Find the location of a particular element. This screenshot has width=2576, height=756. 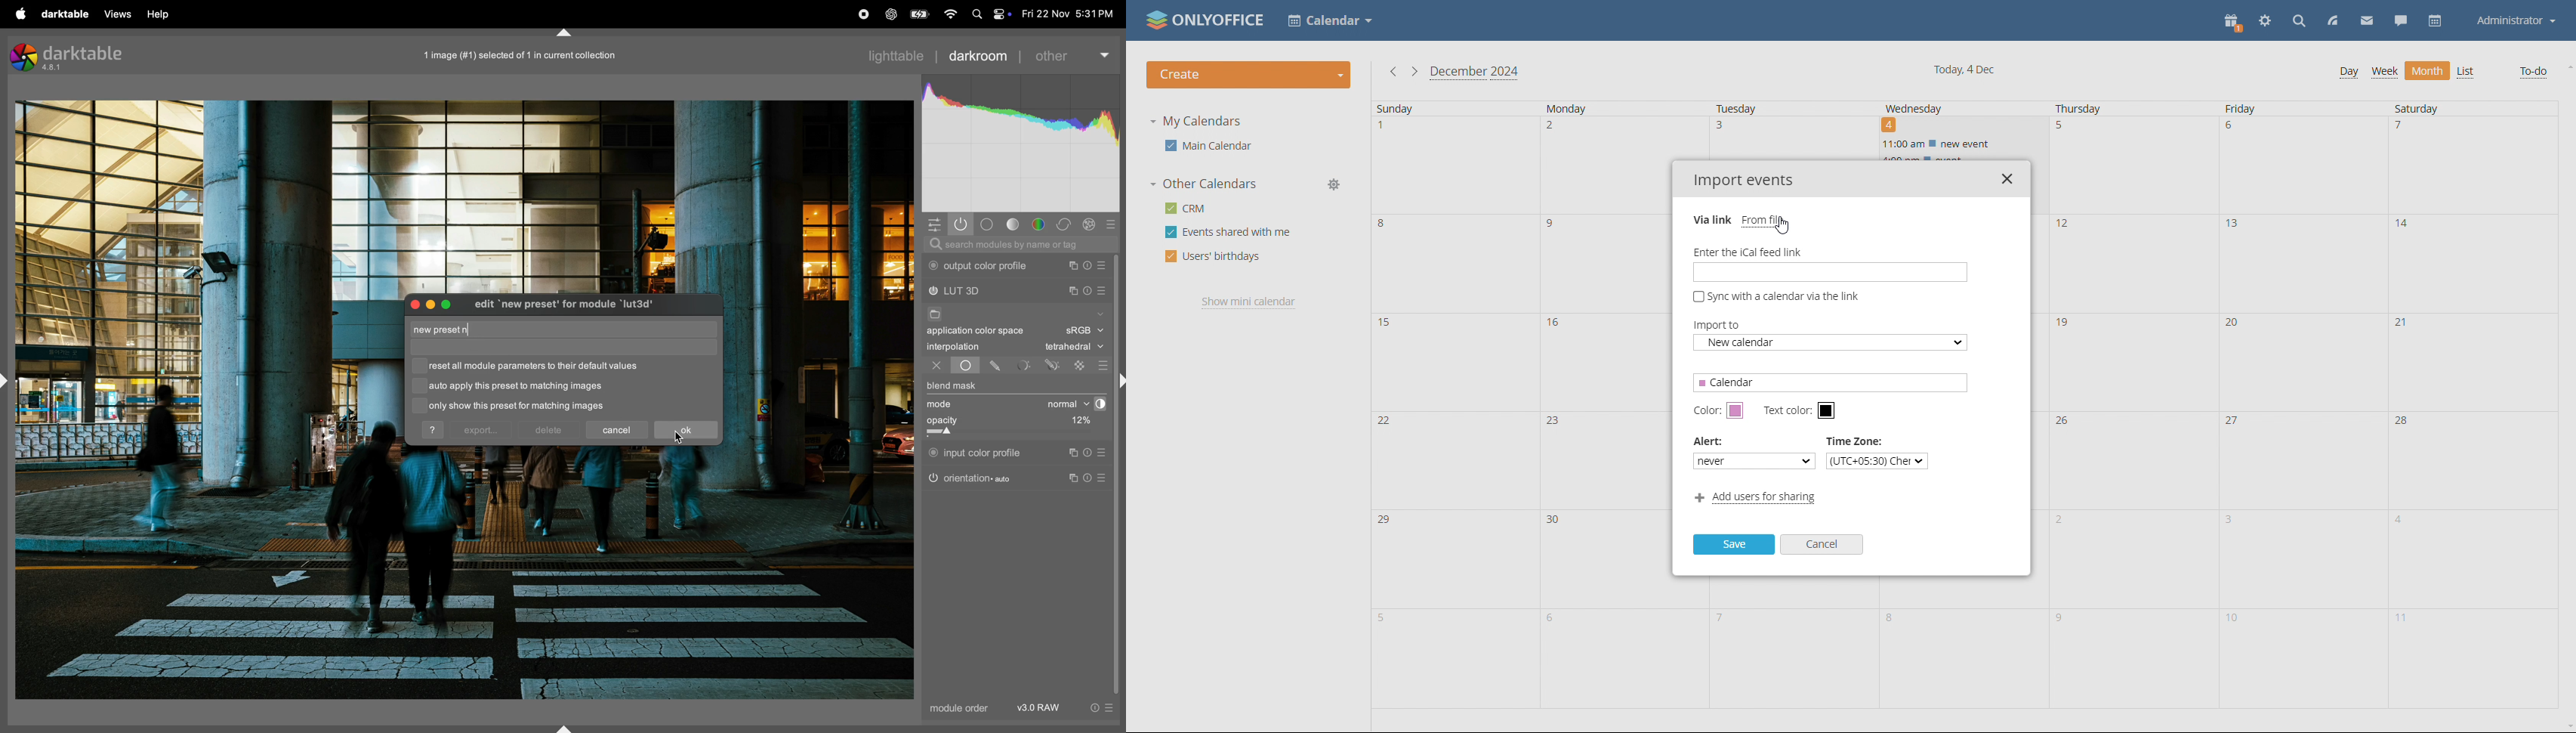

show only active modules is located at coordinates (961, 225).